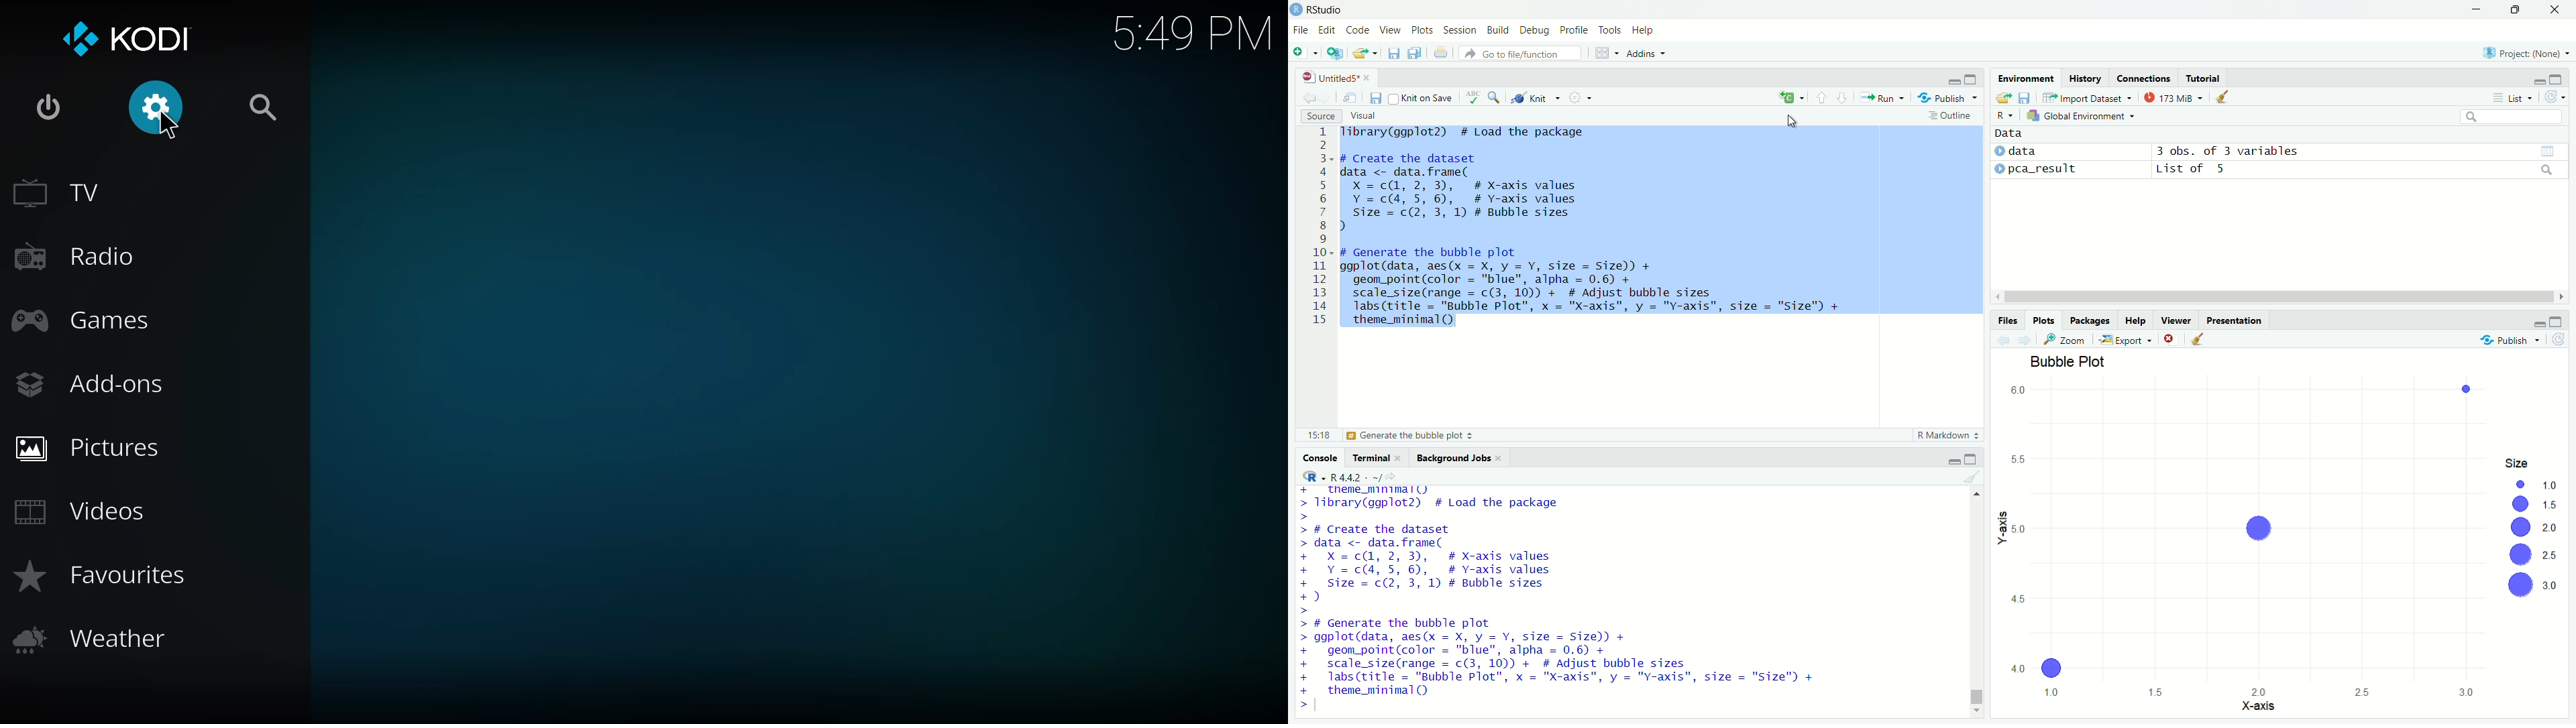 The width and height of the screenshot is (2576, 728). Describe the element at coordinates (1329, 31) in the screenshot. I see `Edit` at that location.